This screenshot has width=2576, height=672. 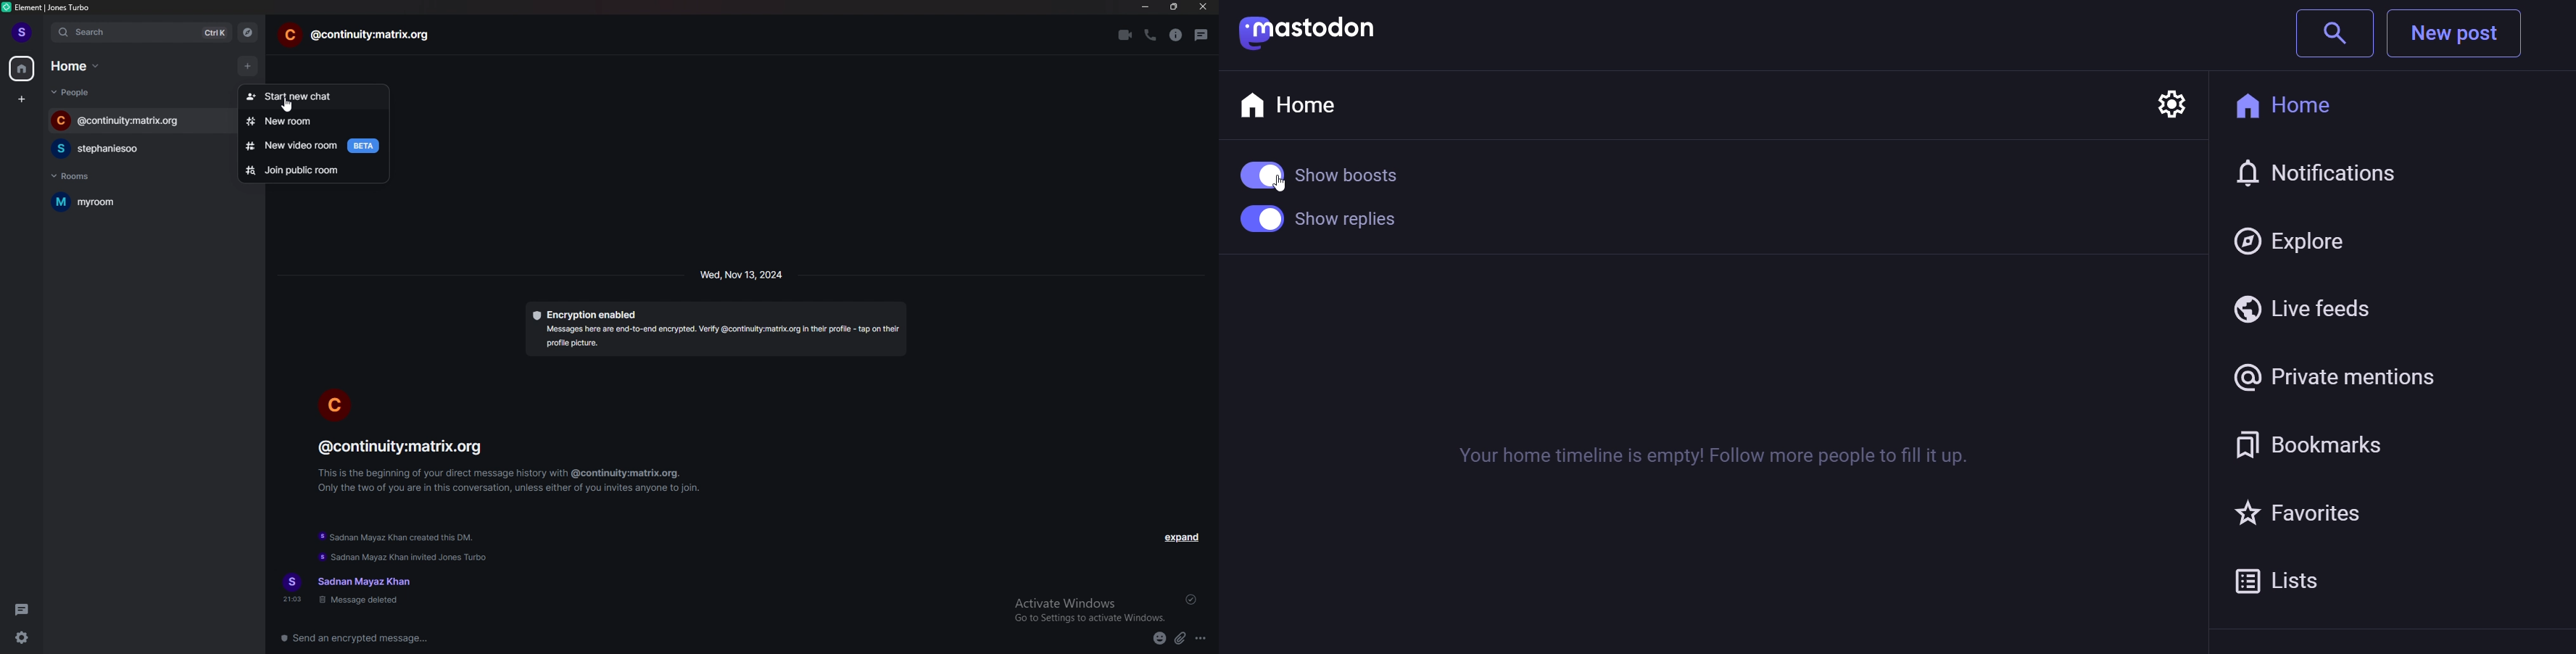 What do you see at coordinates (1332, 176) in the screenshot?
I see `show boost` at bounding box center [1332, 176].